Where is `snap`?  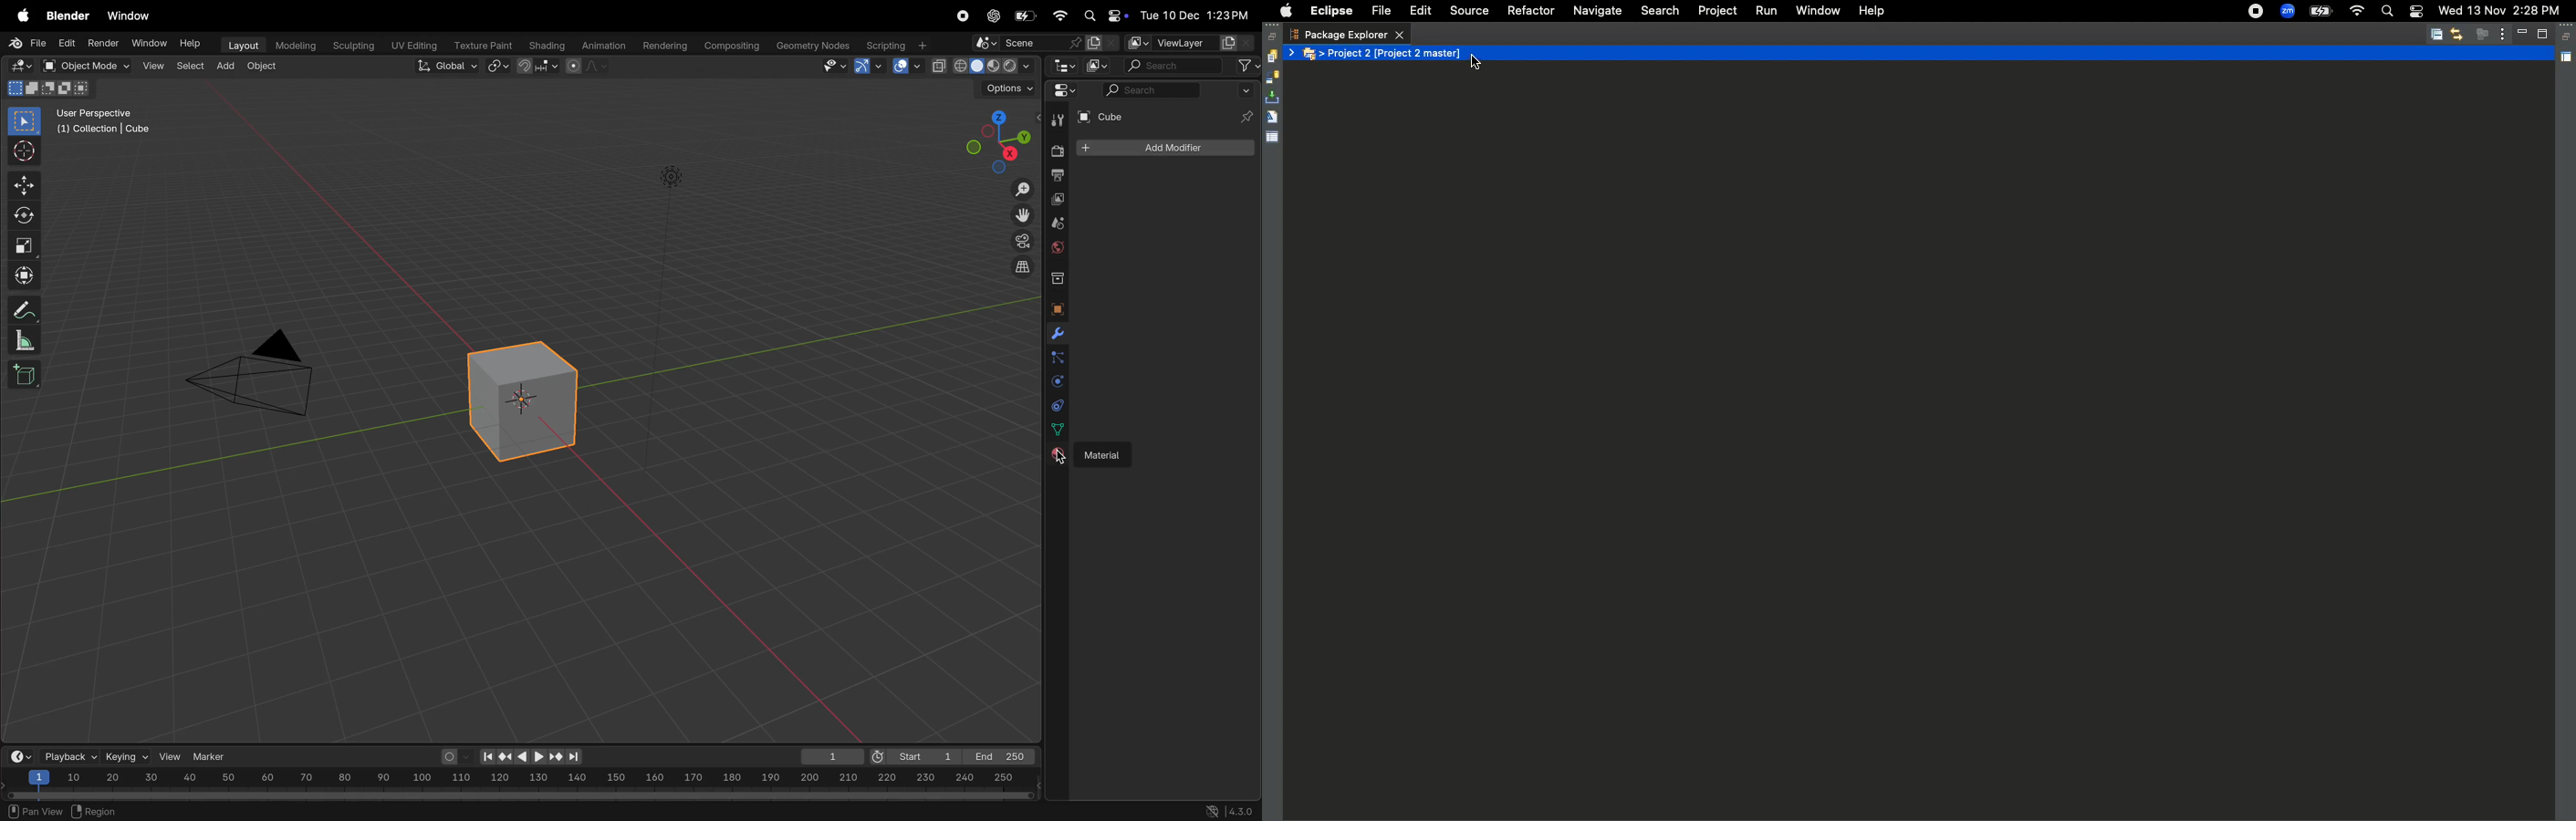 snap is located at coordinates (499, 67).